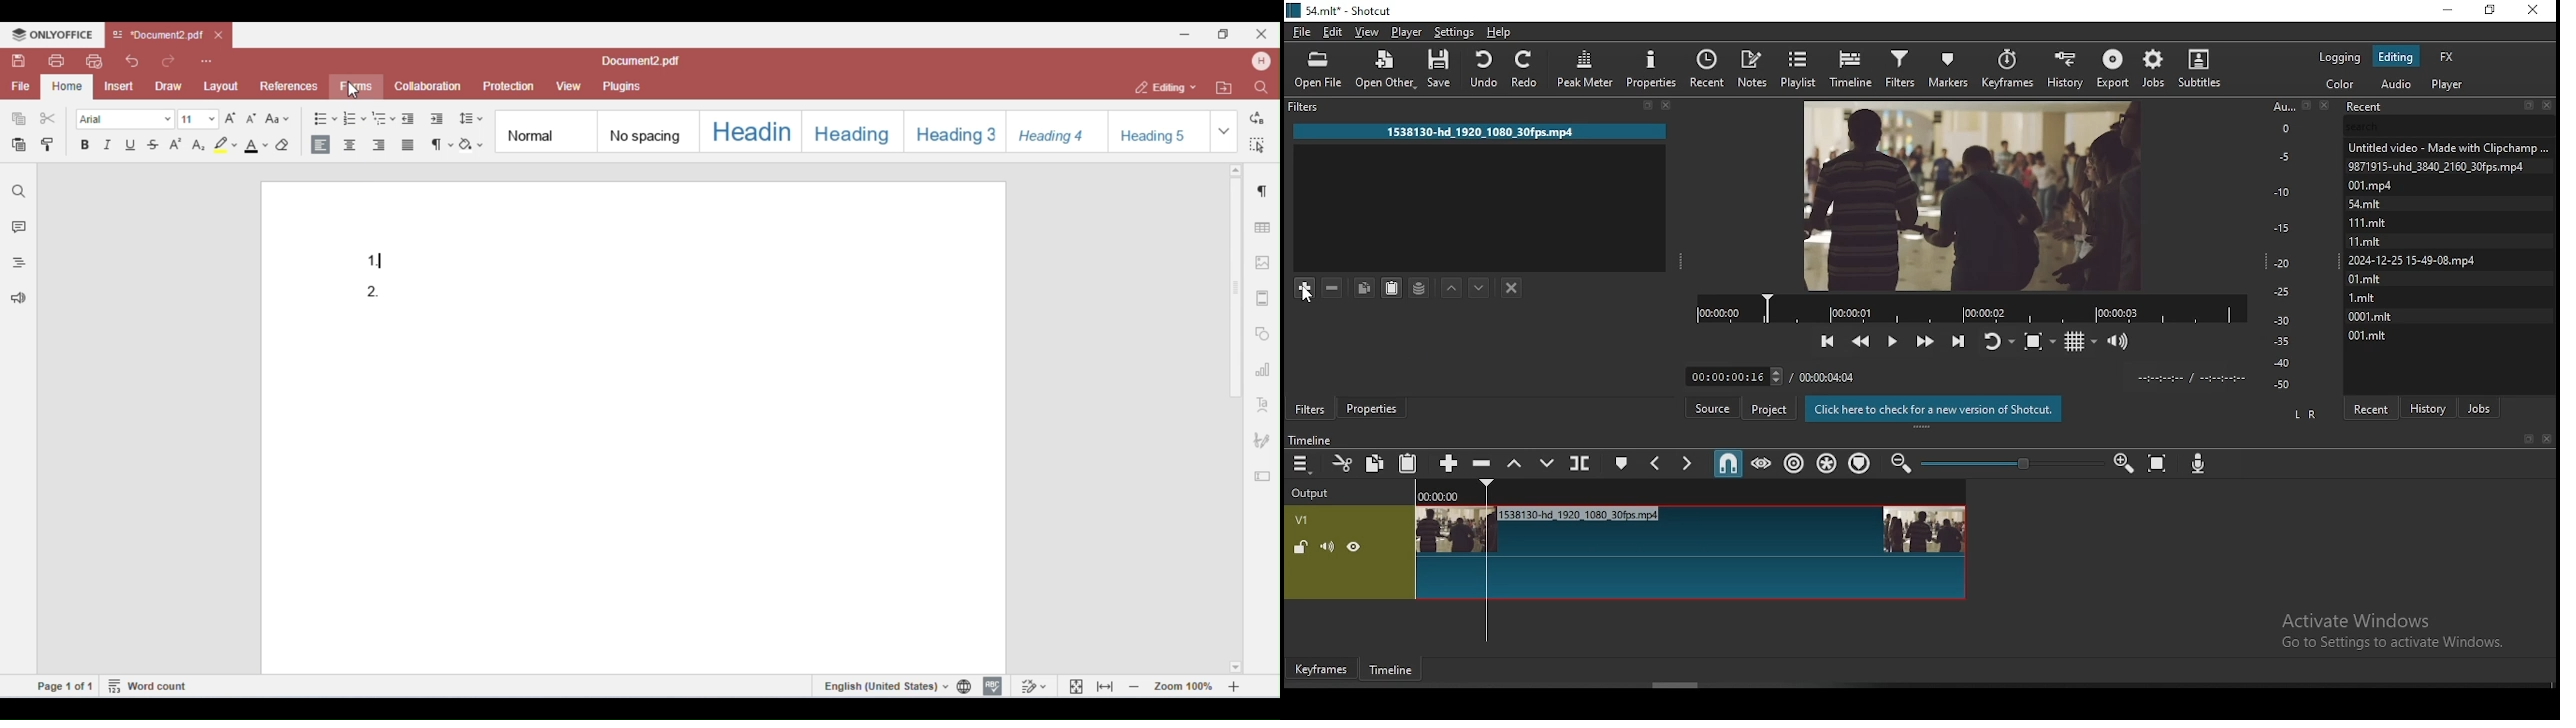  I want to click on 001.mit, so click(2372, 336).